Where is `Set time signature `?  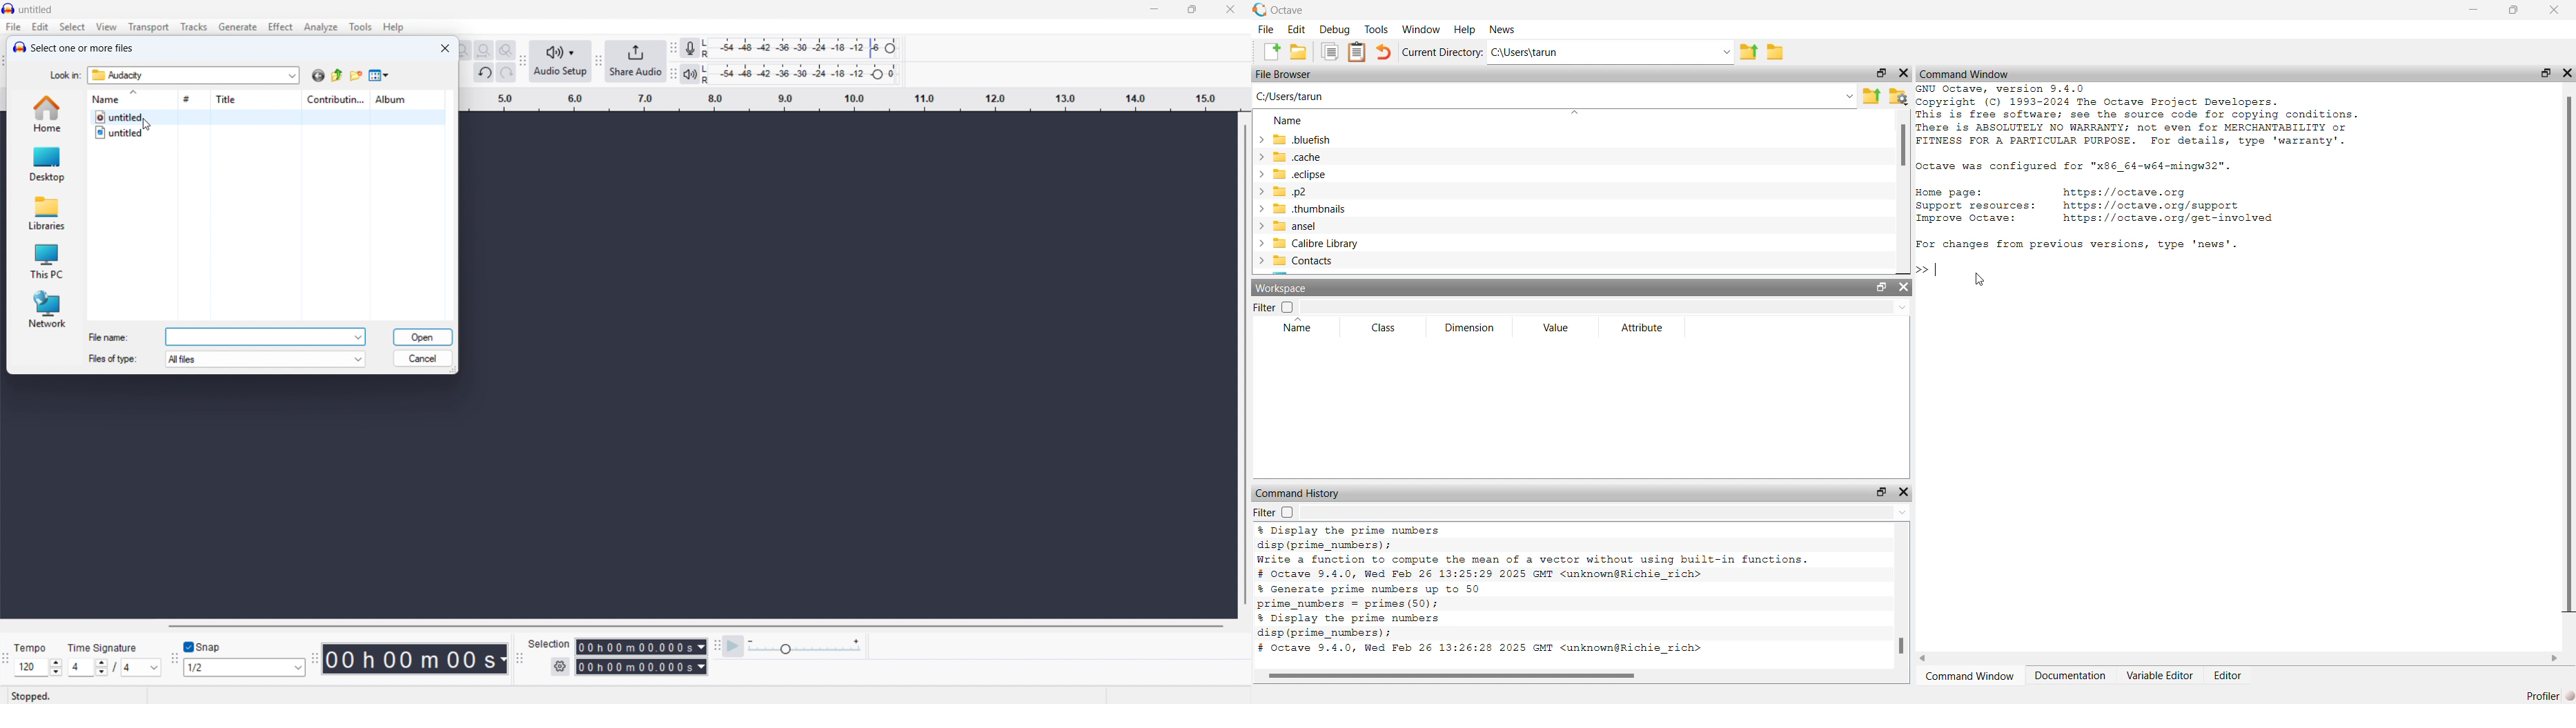
Set time signature  is located at coordinates (115, 667).